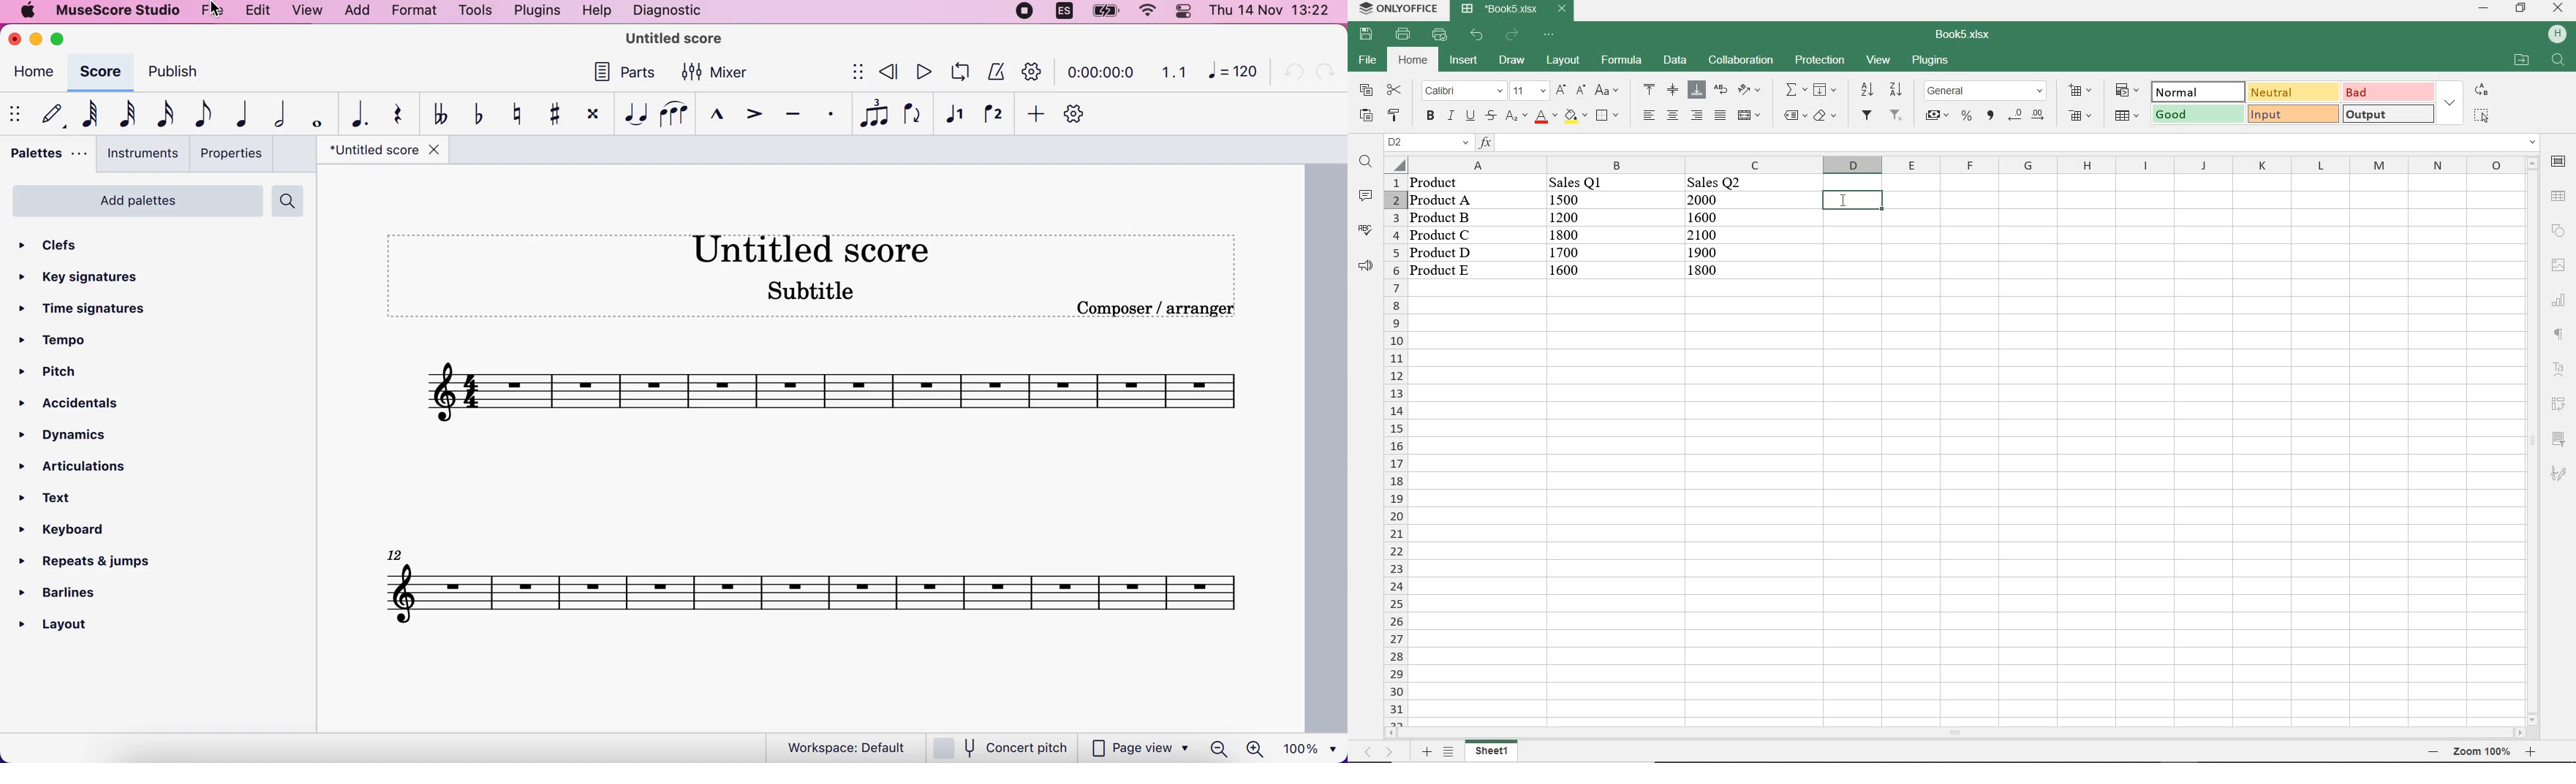 The height and width of the screenshot is (784, 2576). Describe the element at coordinates (1609, 91) in the screenshot. I see `change case` at that location.